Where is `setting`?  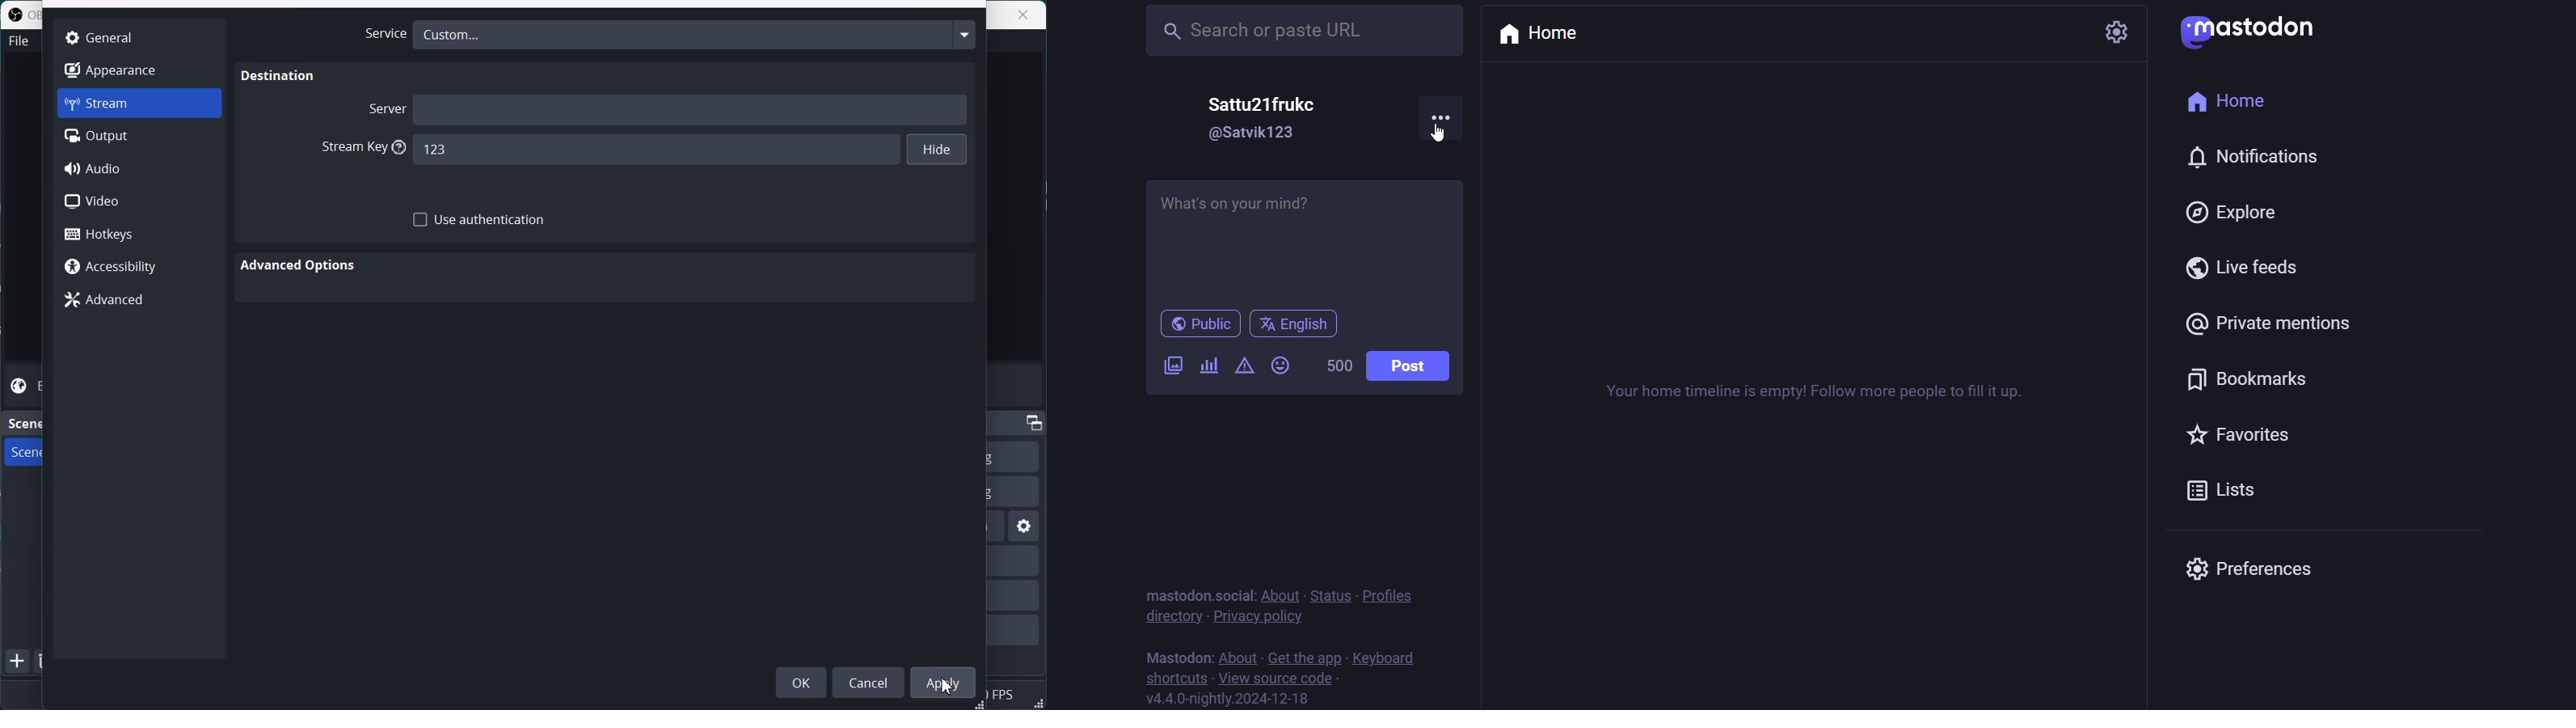 setting is located at coordinates (2119, 29).